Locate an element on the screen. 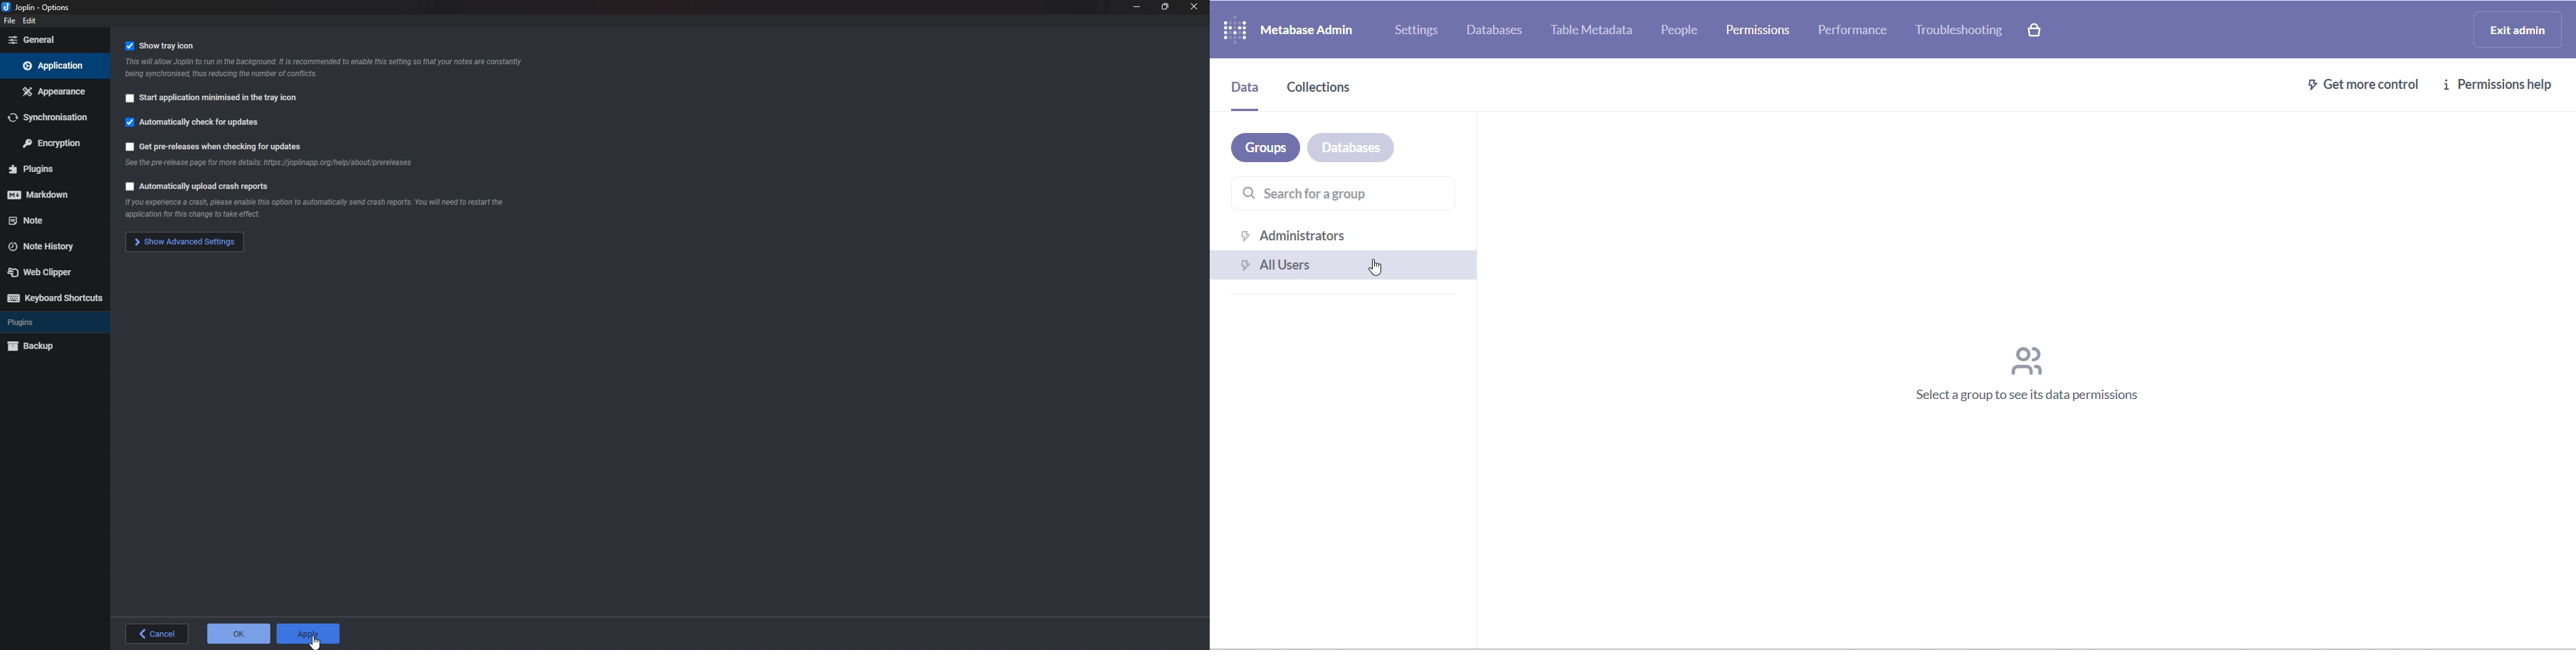  collections is located at coordinates (1331, 92).